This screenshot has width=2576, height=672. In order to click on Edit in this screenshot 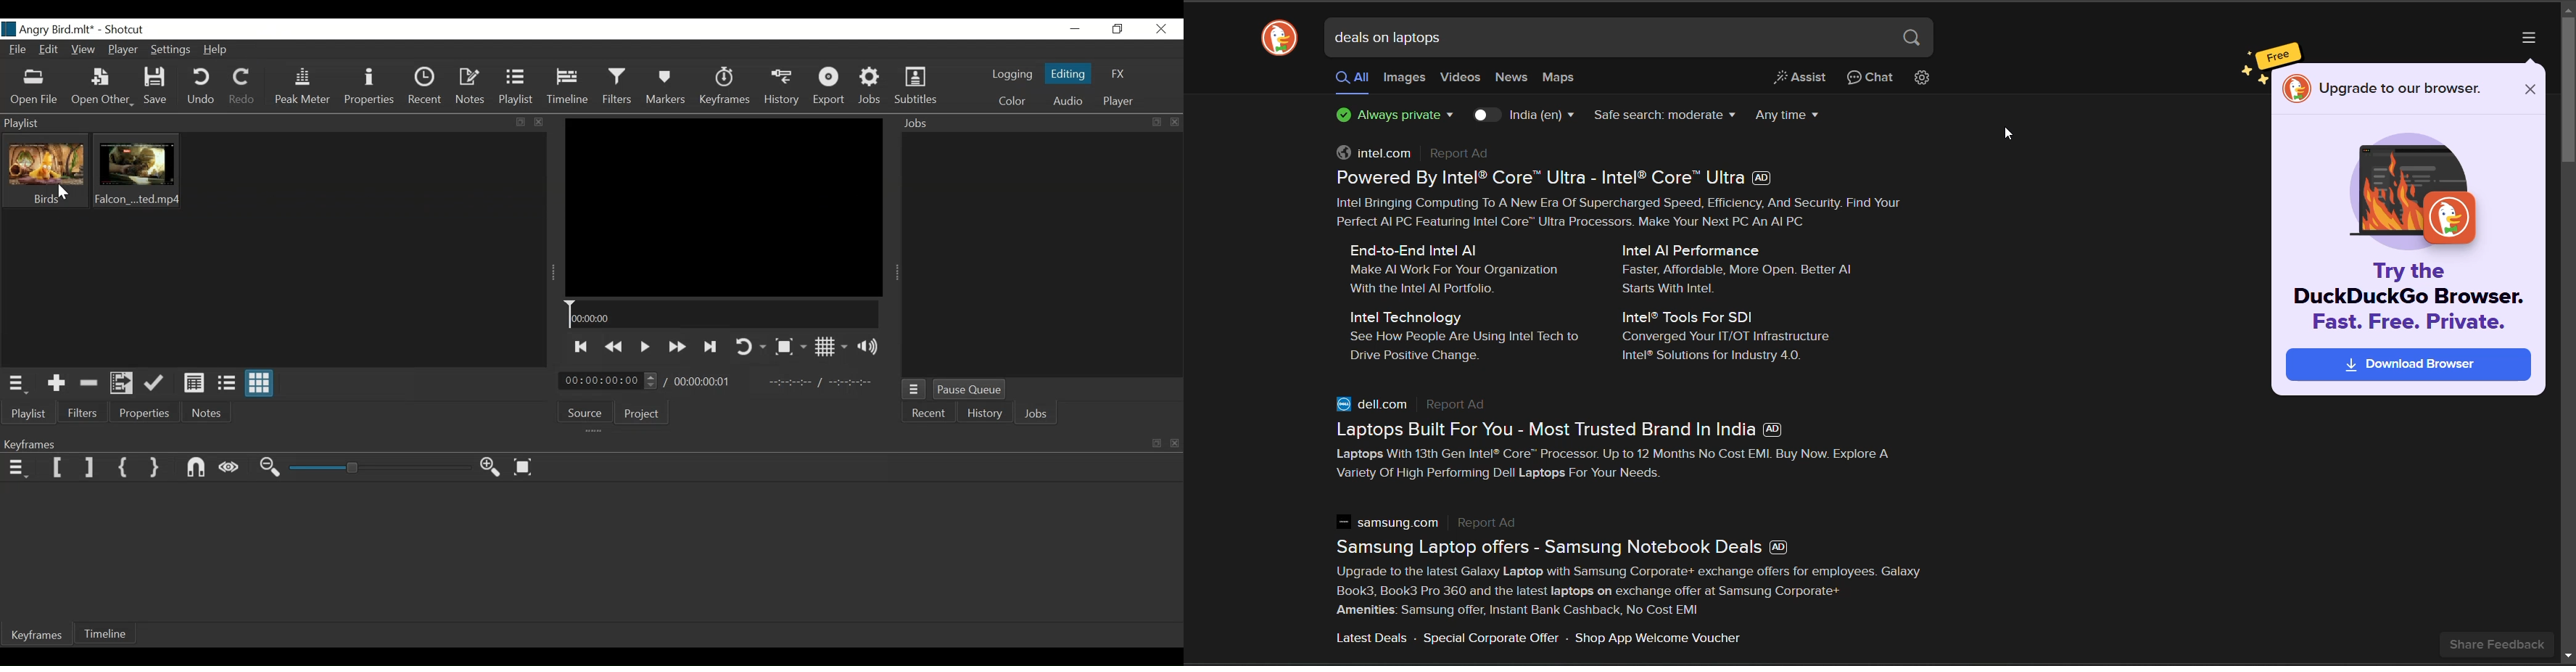, I will do `click(50, 51)`.